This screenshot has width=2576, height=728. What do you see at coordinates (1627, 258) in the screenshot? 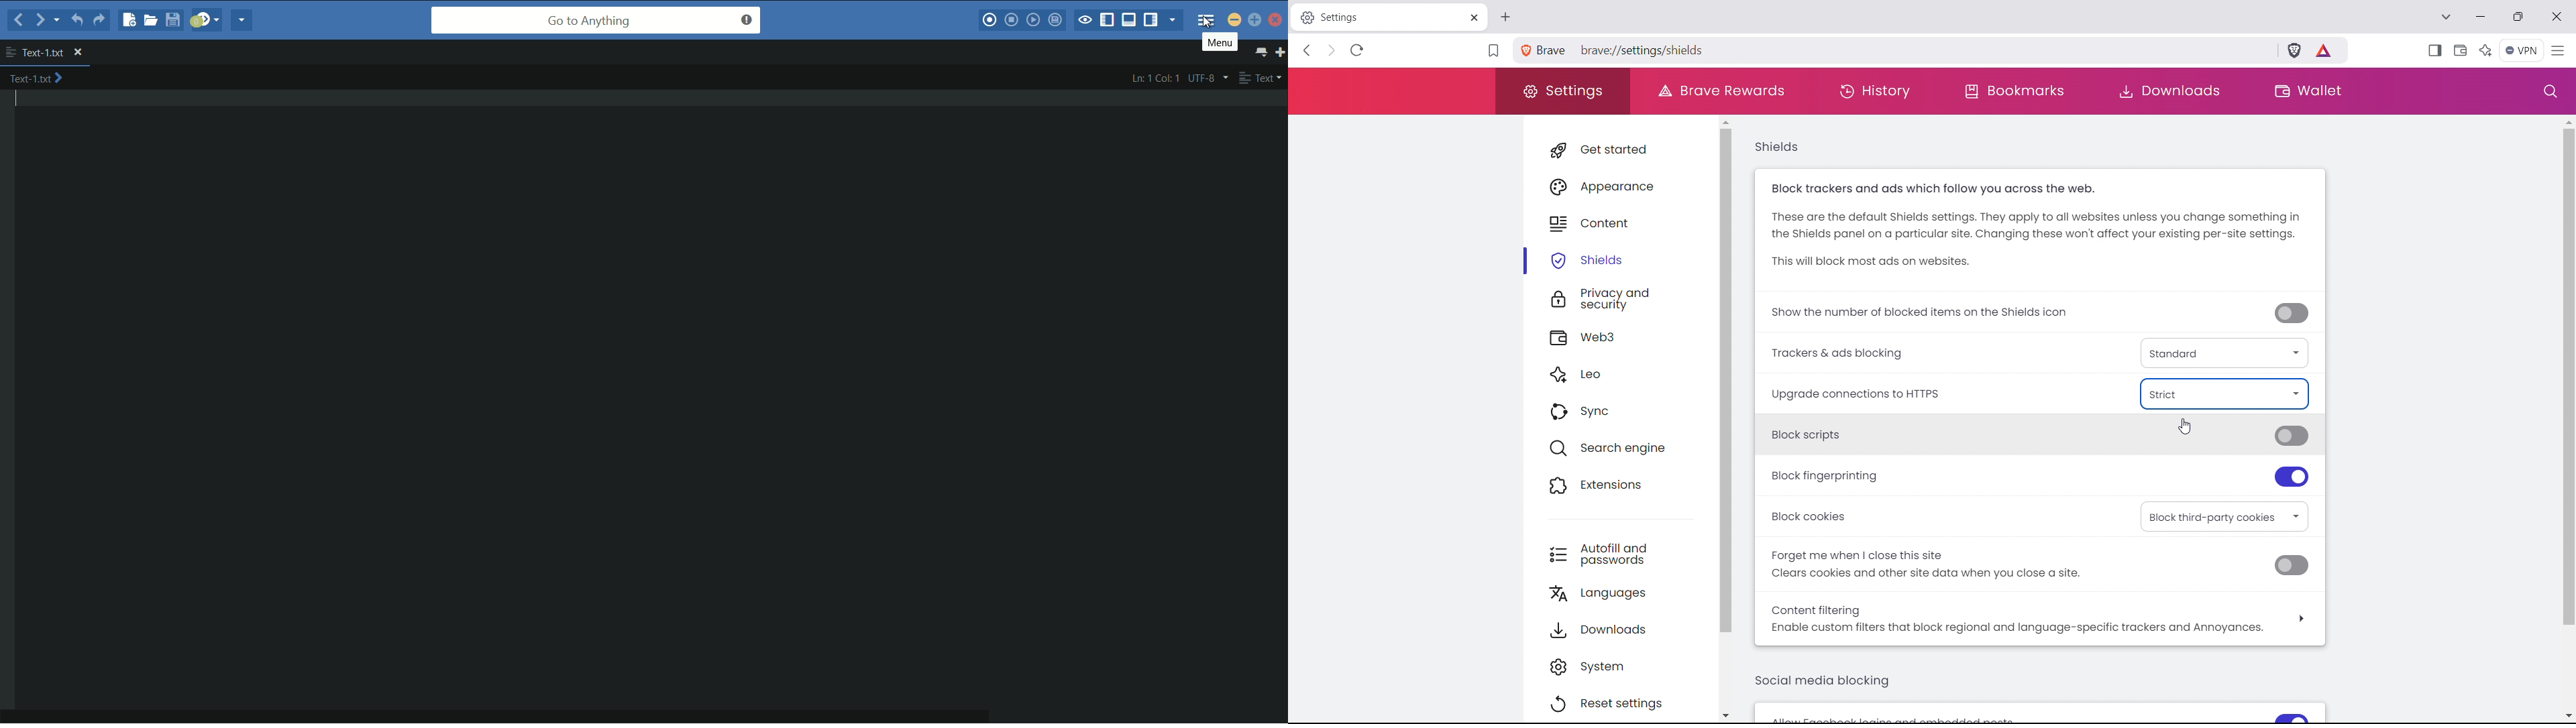
I see `shields` at bounding box center [1627, 258].